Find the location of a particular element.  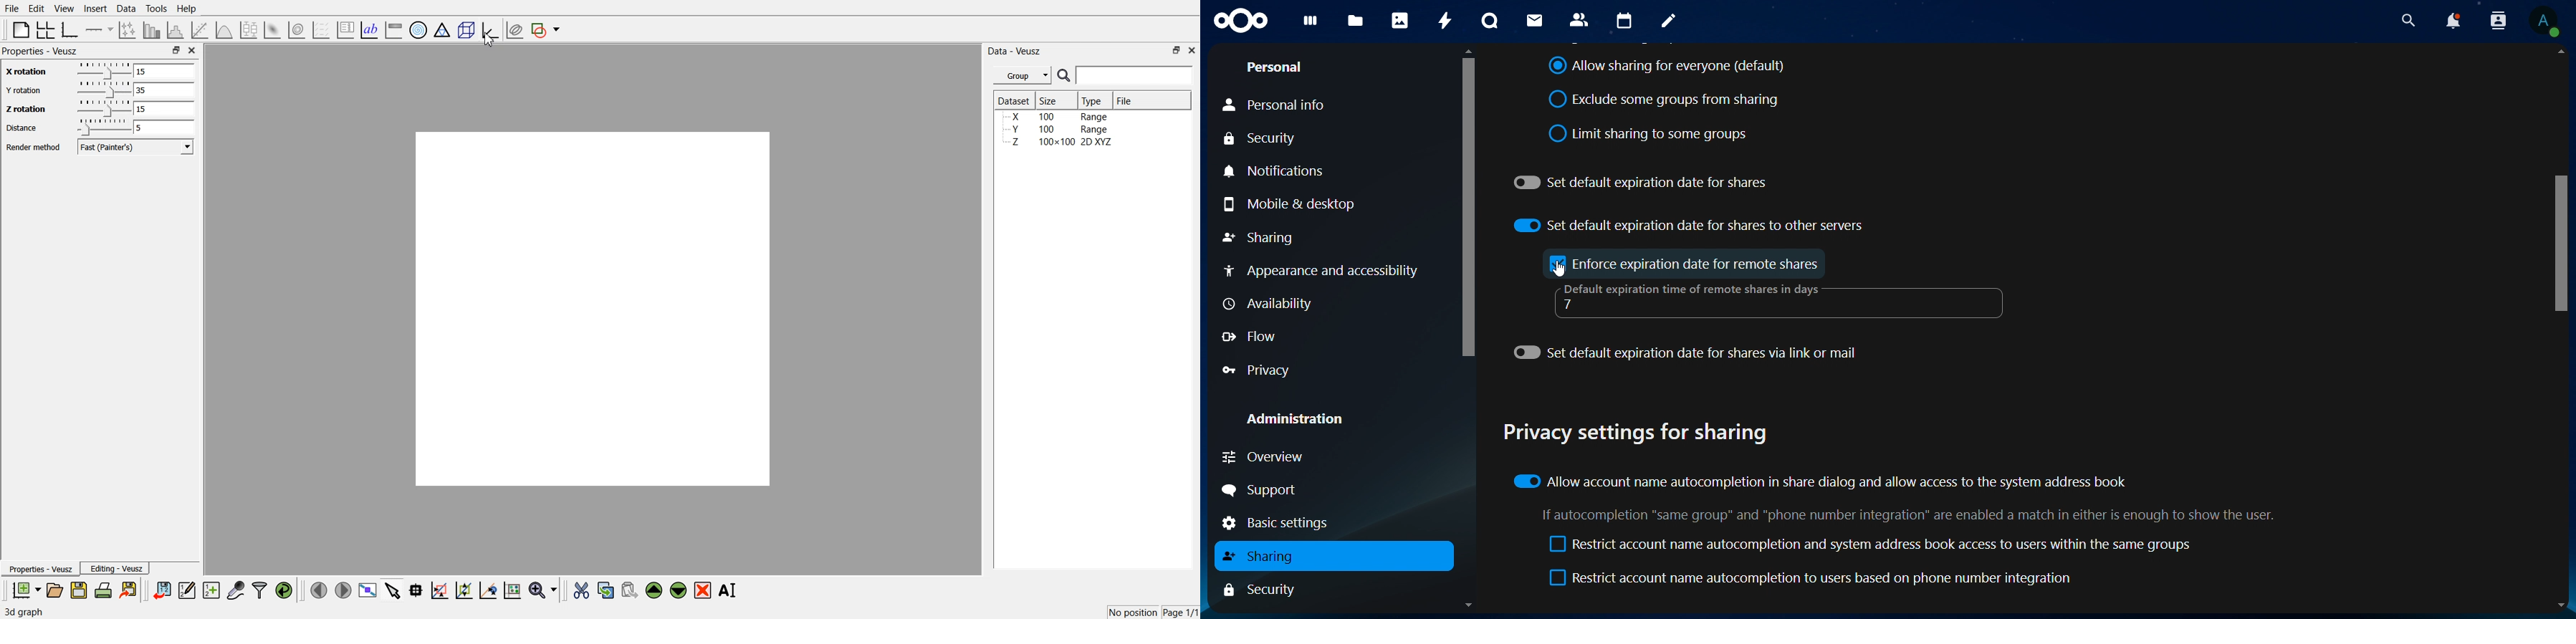

overview is located at coordinates (1265, 454).